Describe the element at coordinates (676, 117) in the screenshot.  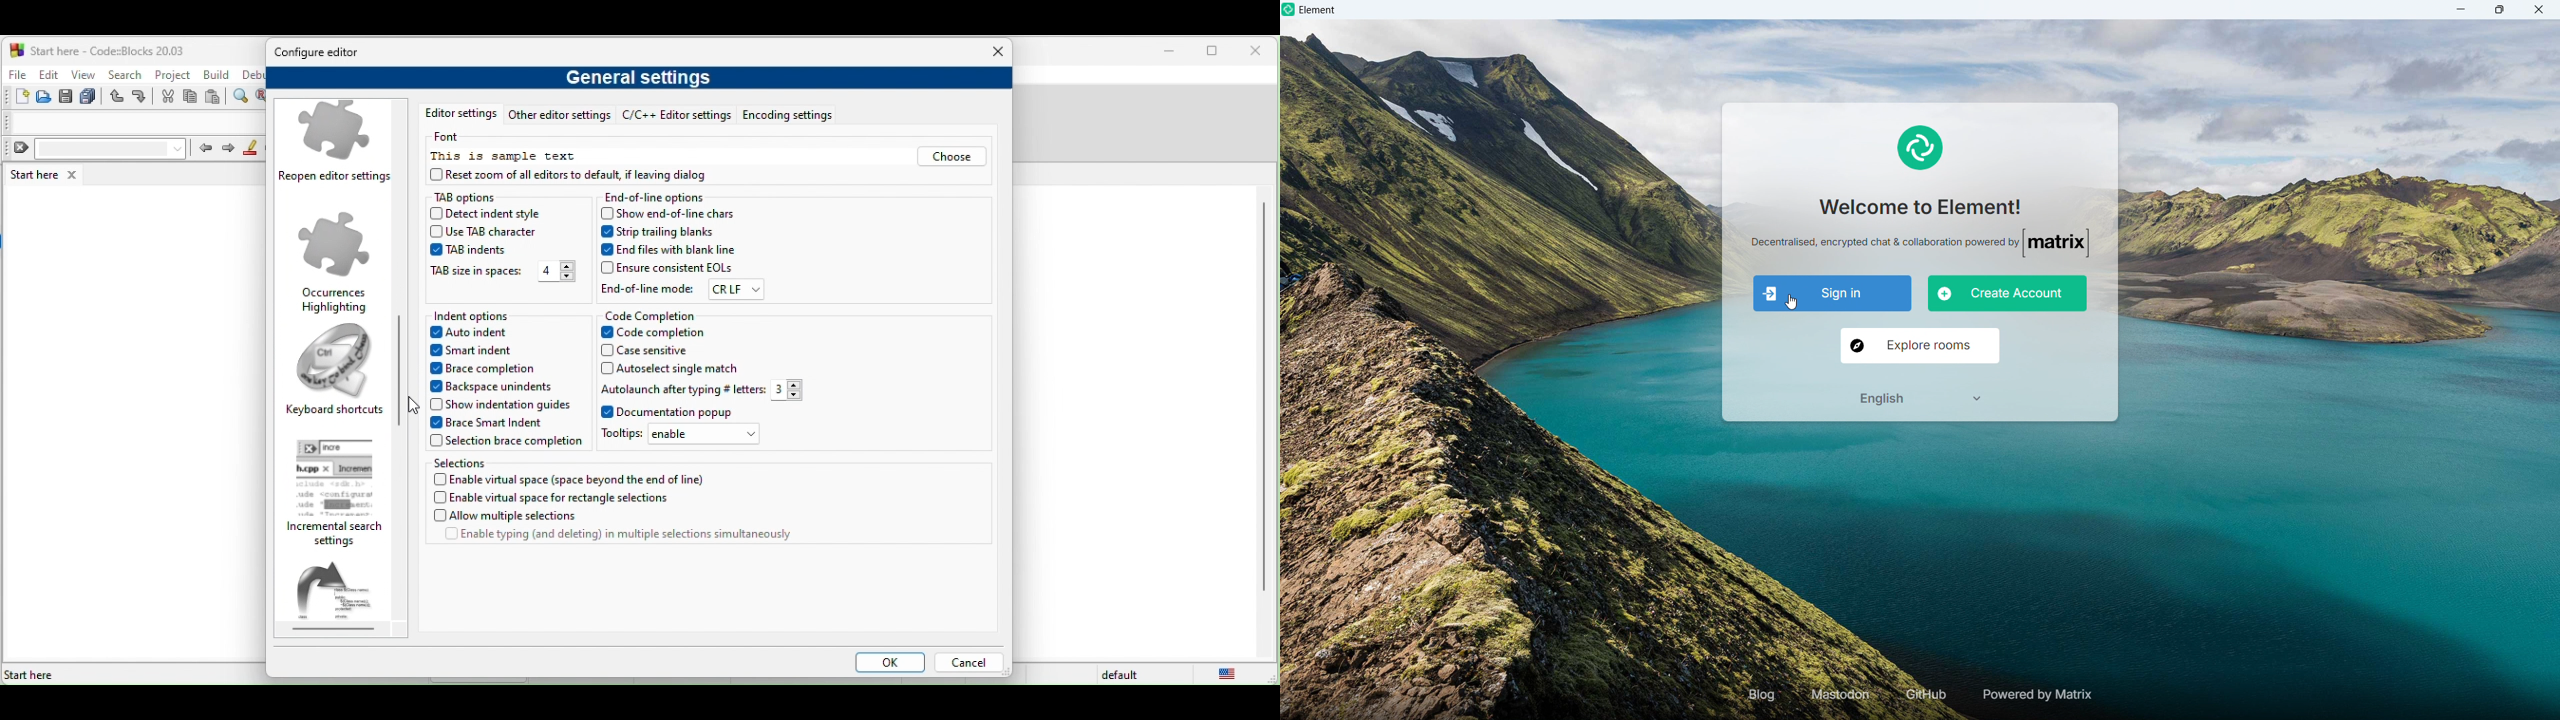
I see `c/c++ editor settings` at that location.